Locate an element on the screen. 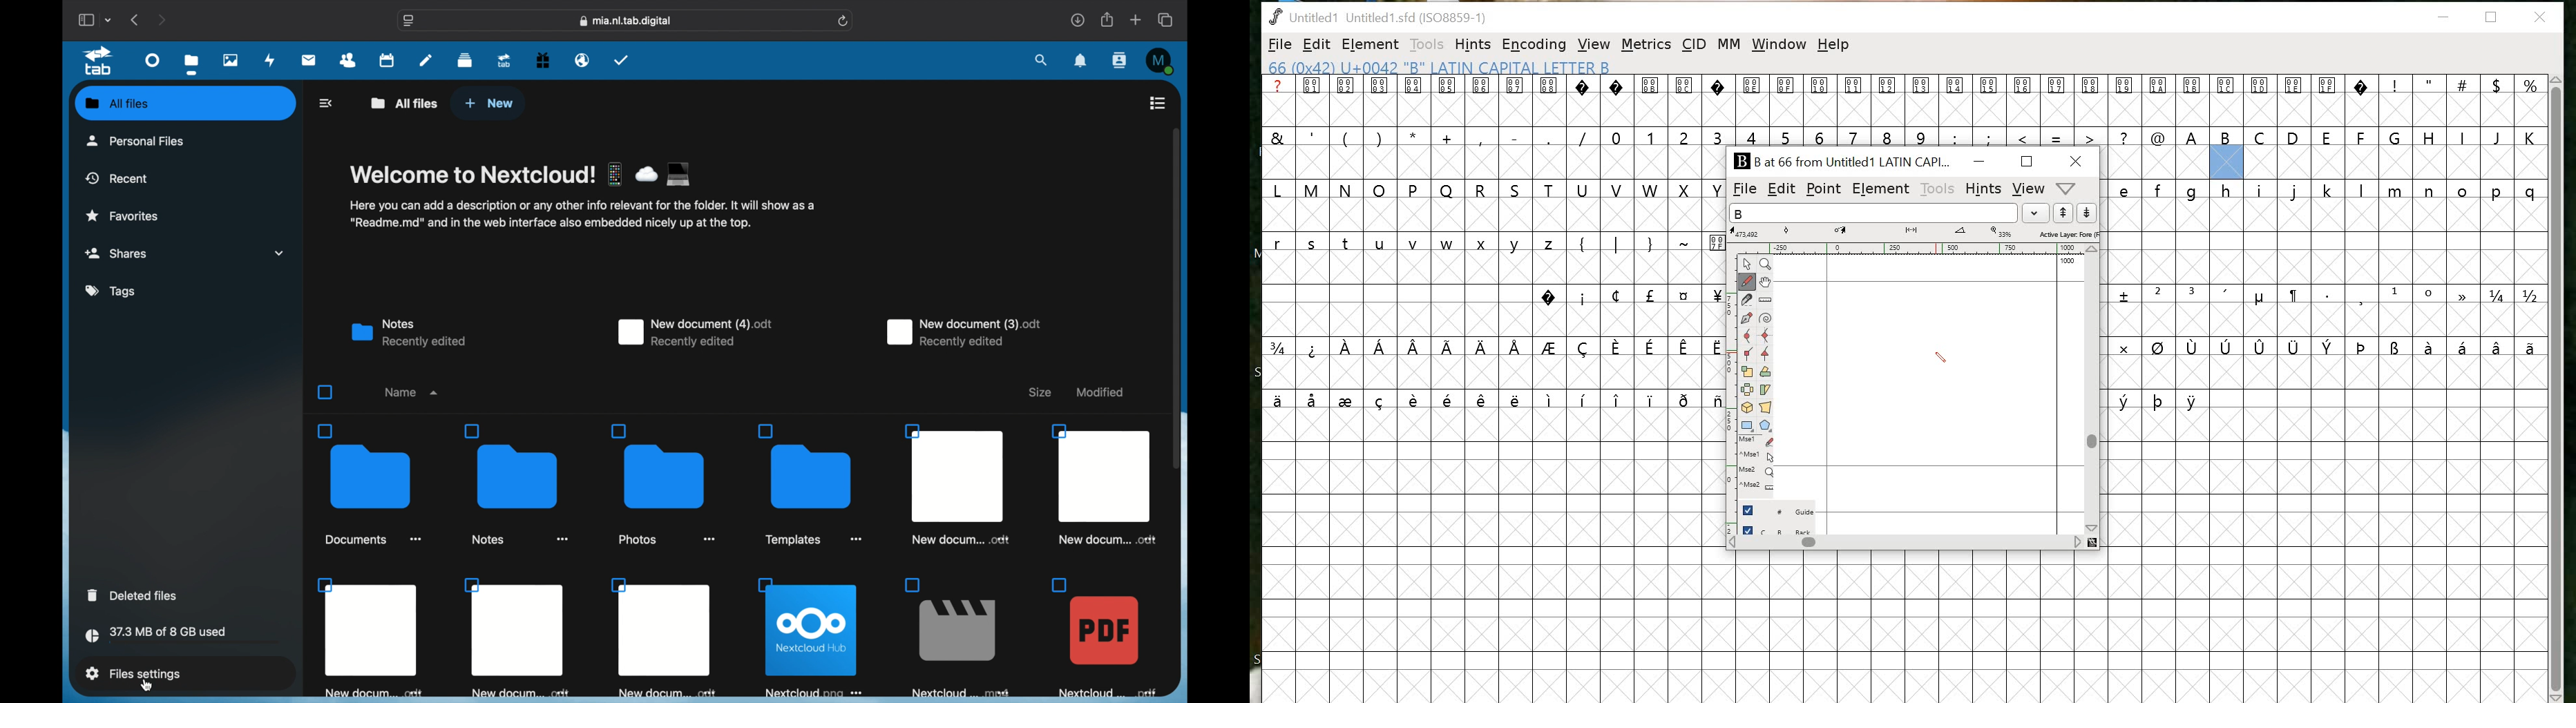 This screenshot has height=728, width=2576. glyphs is located at coordinates (2135, 111).